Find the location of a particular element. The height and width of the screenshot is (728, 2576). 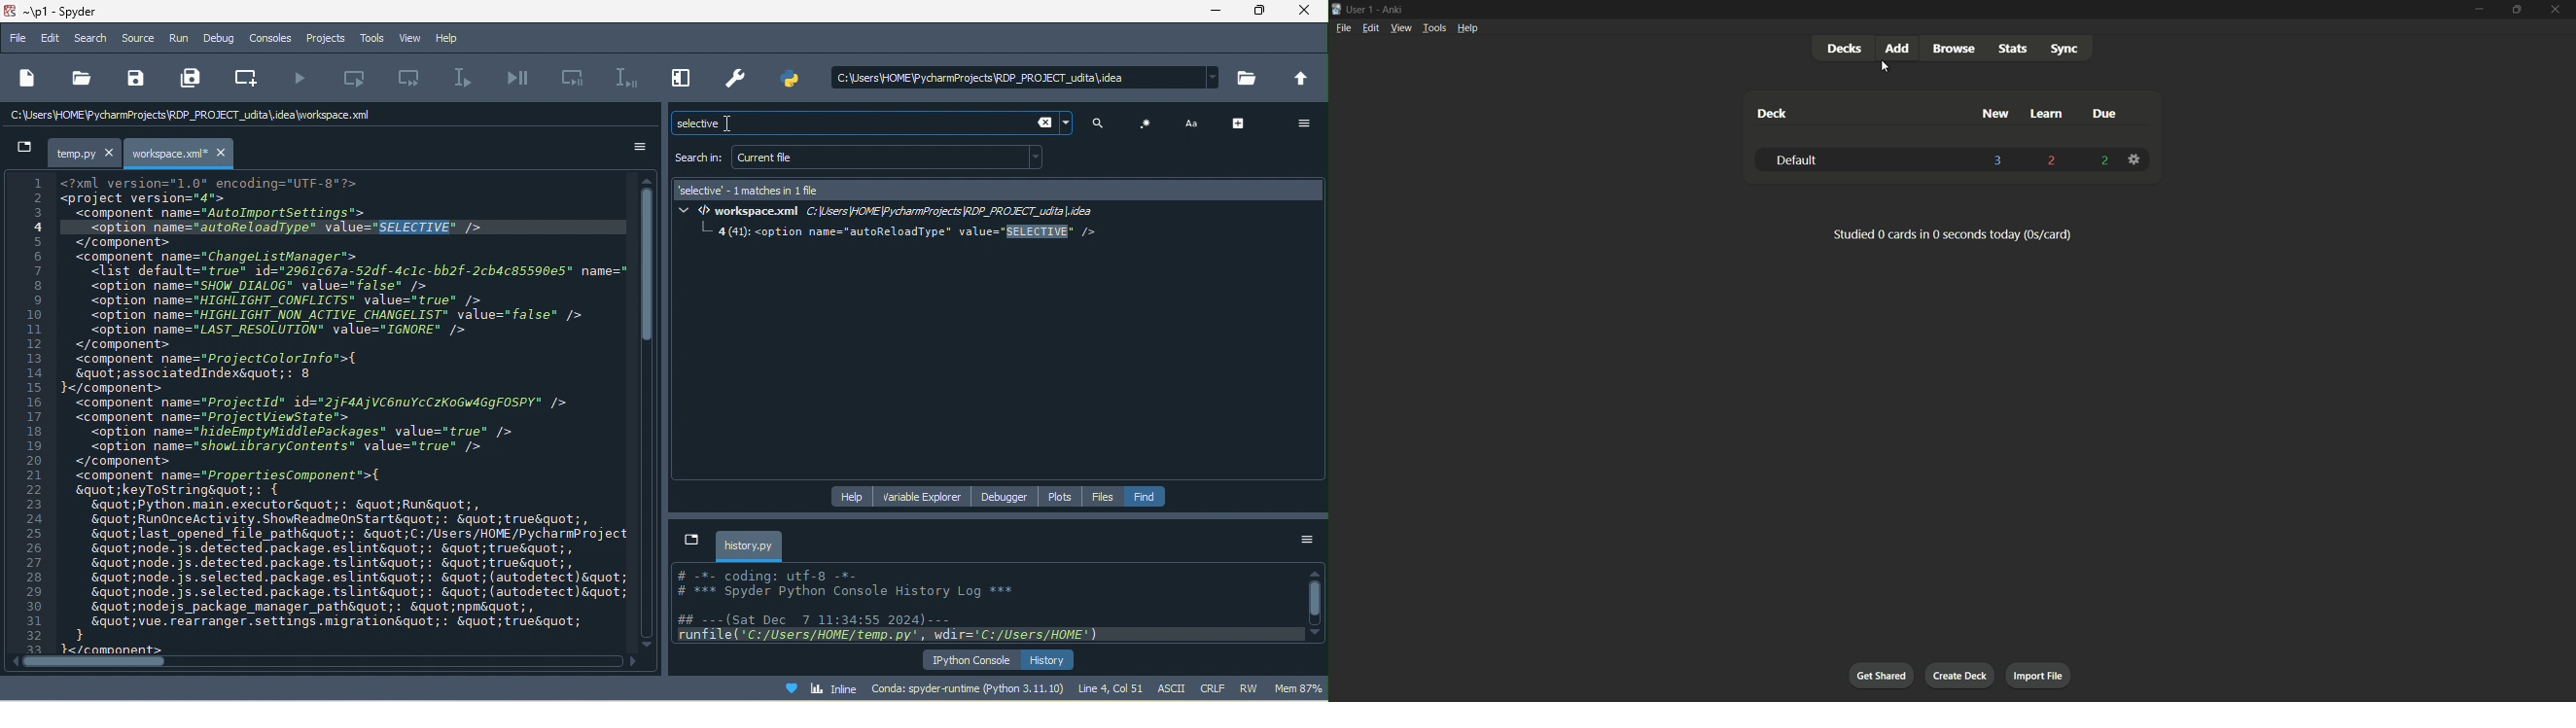

deck is located at coordinates (1772, 115).